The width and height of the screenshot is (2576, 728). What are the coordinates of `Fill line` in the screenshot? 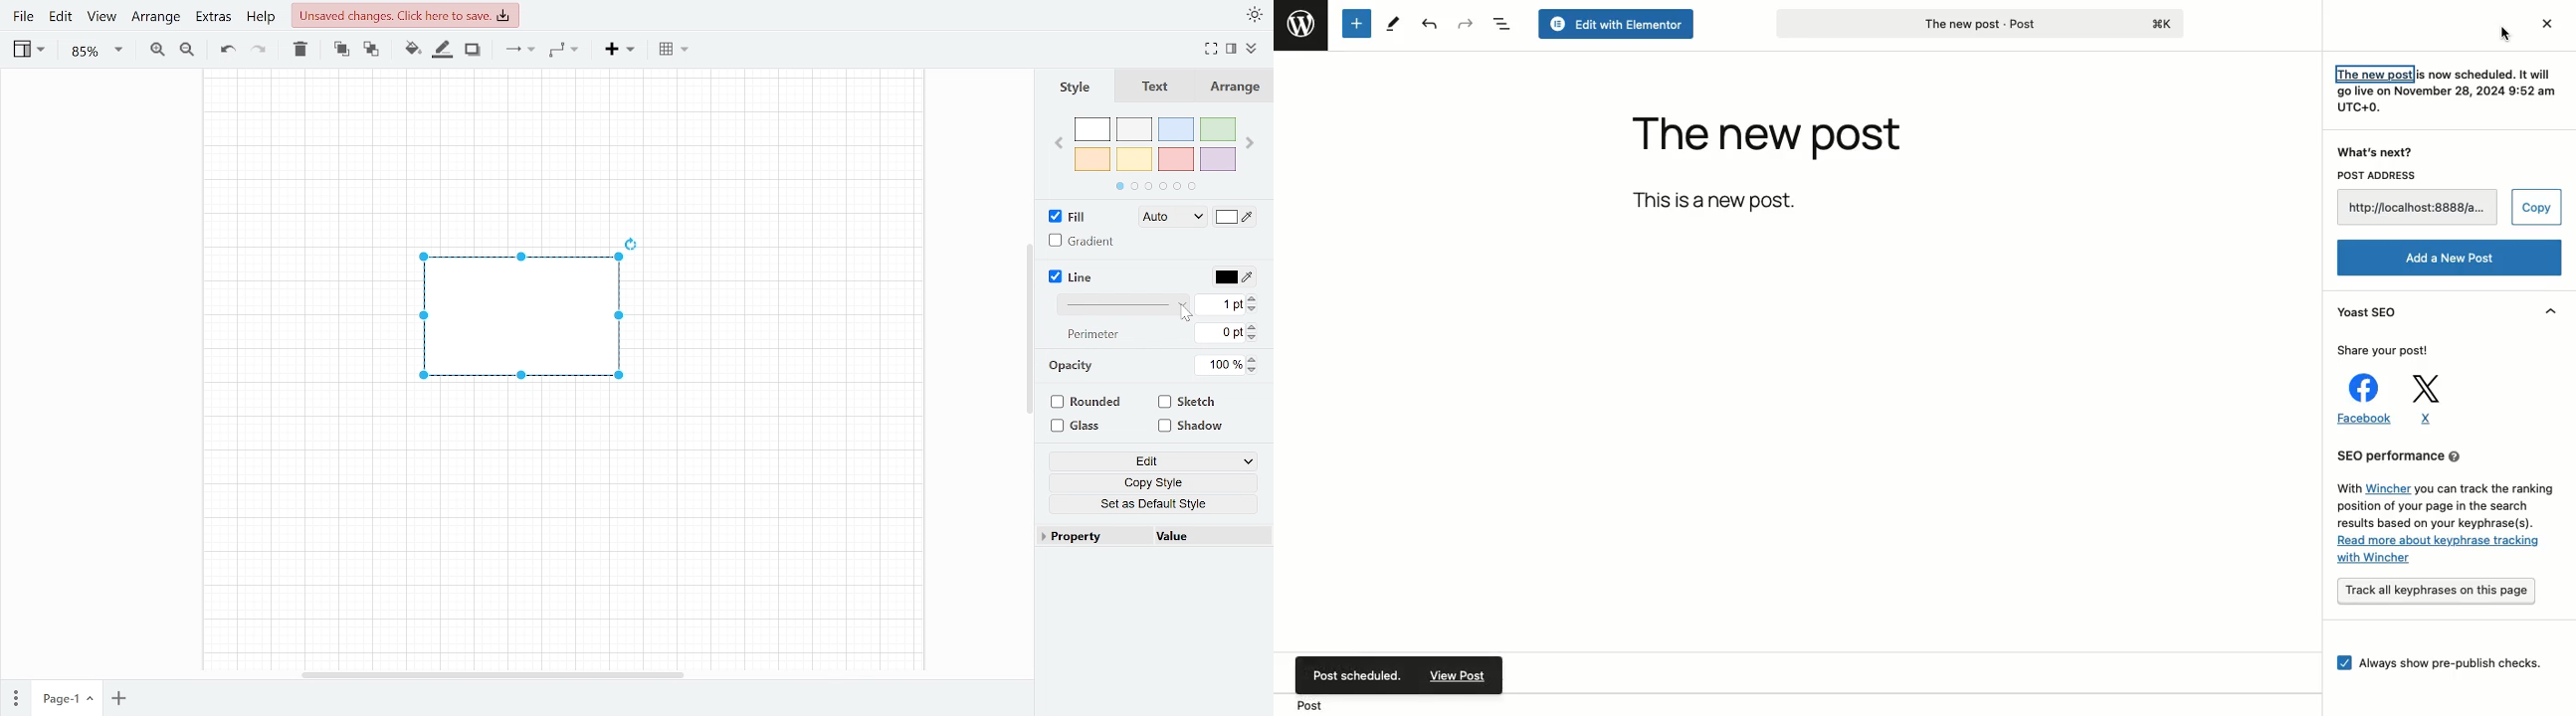 It's located at (444, 50).